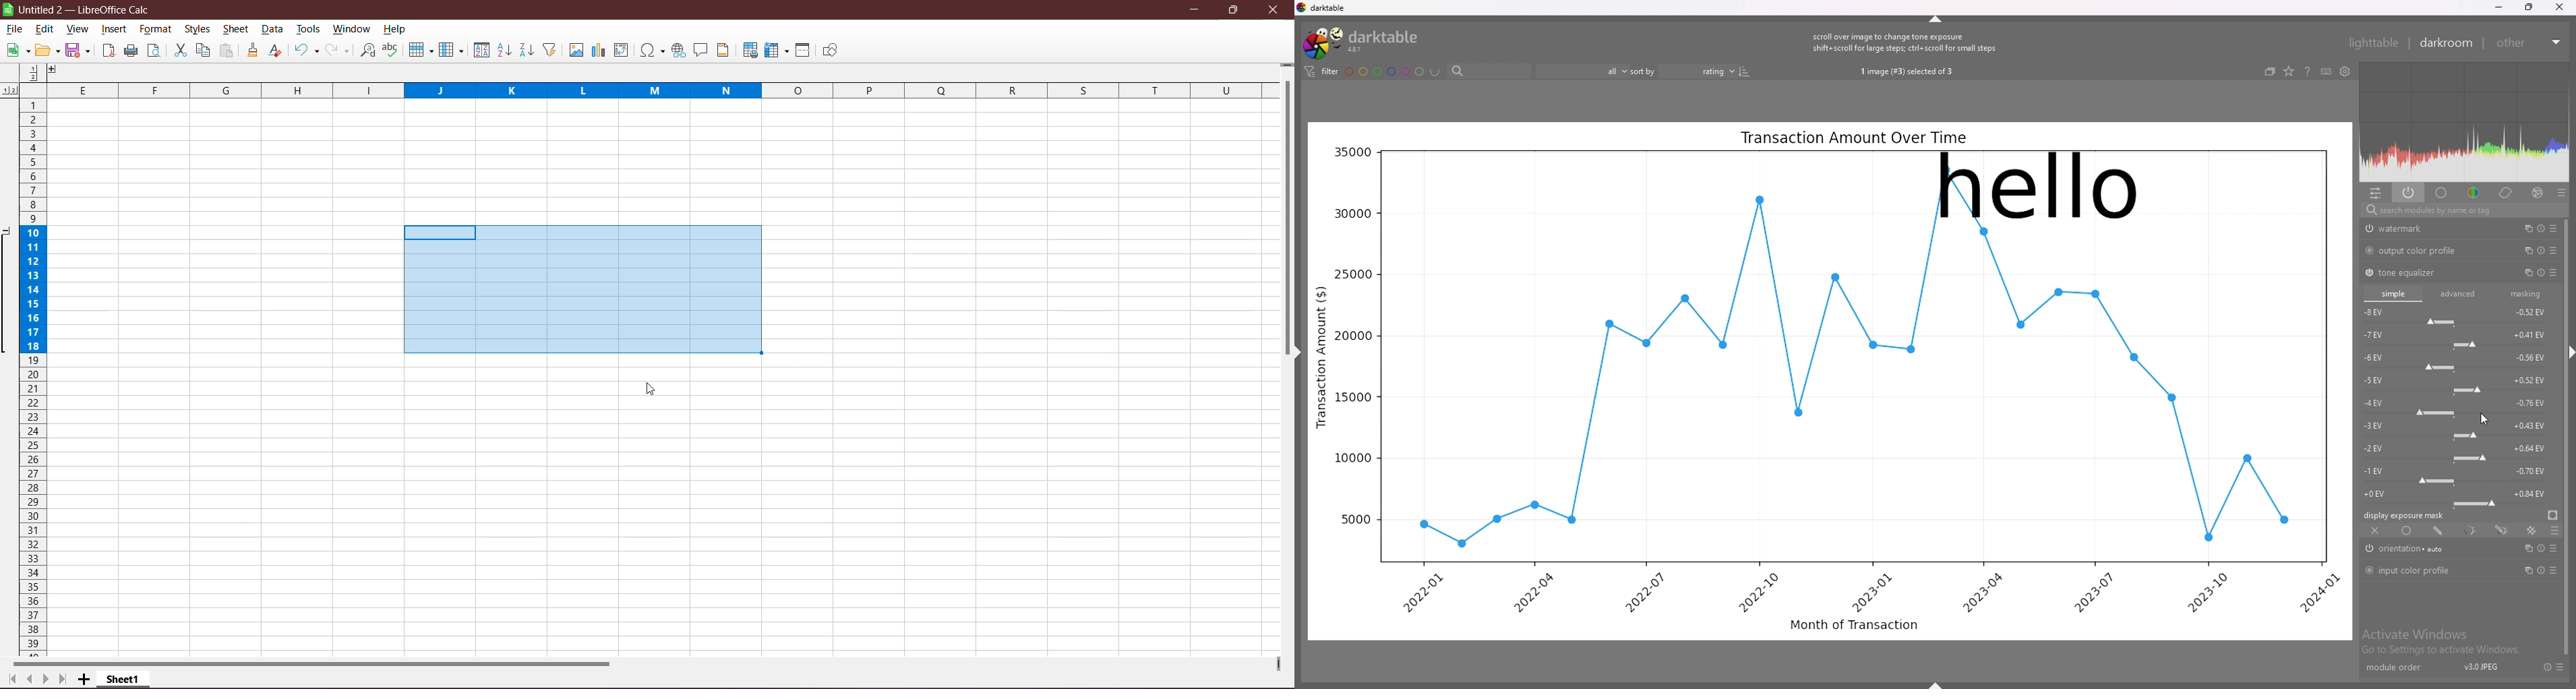  What do you see at coordinates (392, 50) in the screenshot?
I see `Spelling` at bounding box center [392, 50].